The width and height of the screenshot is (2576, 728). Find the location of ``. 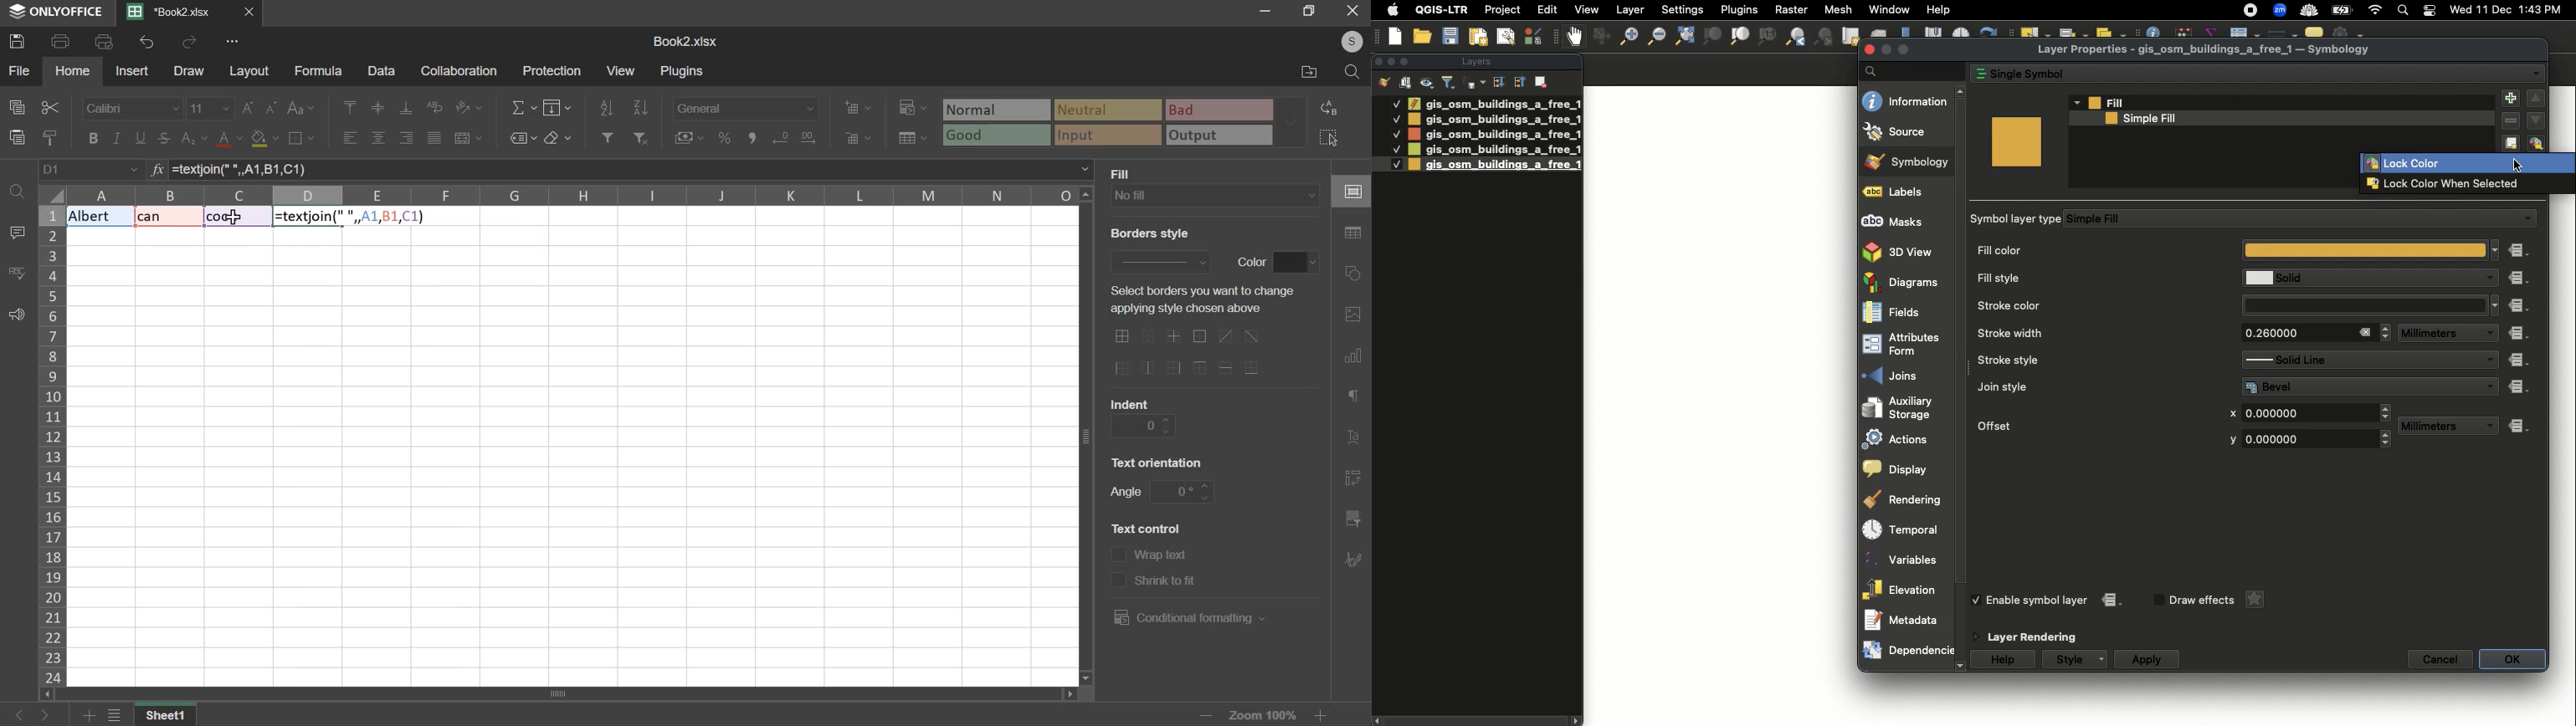

 is located at coordinates (2112, 600).